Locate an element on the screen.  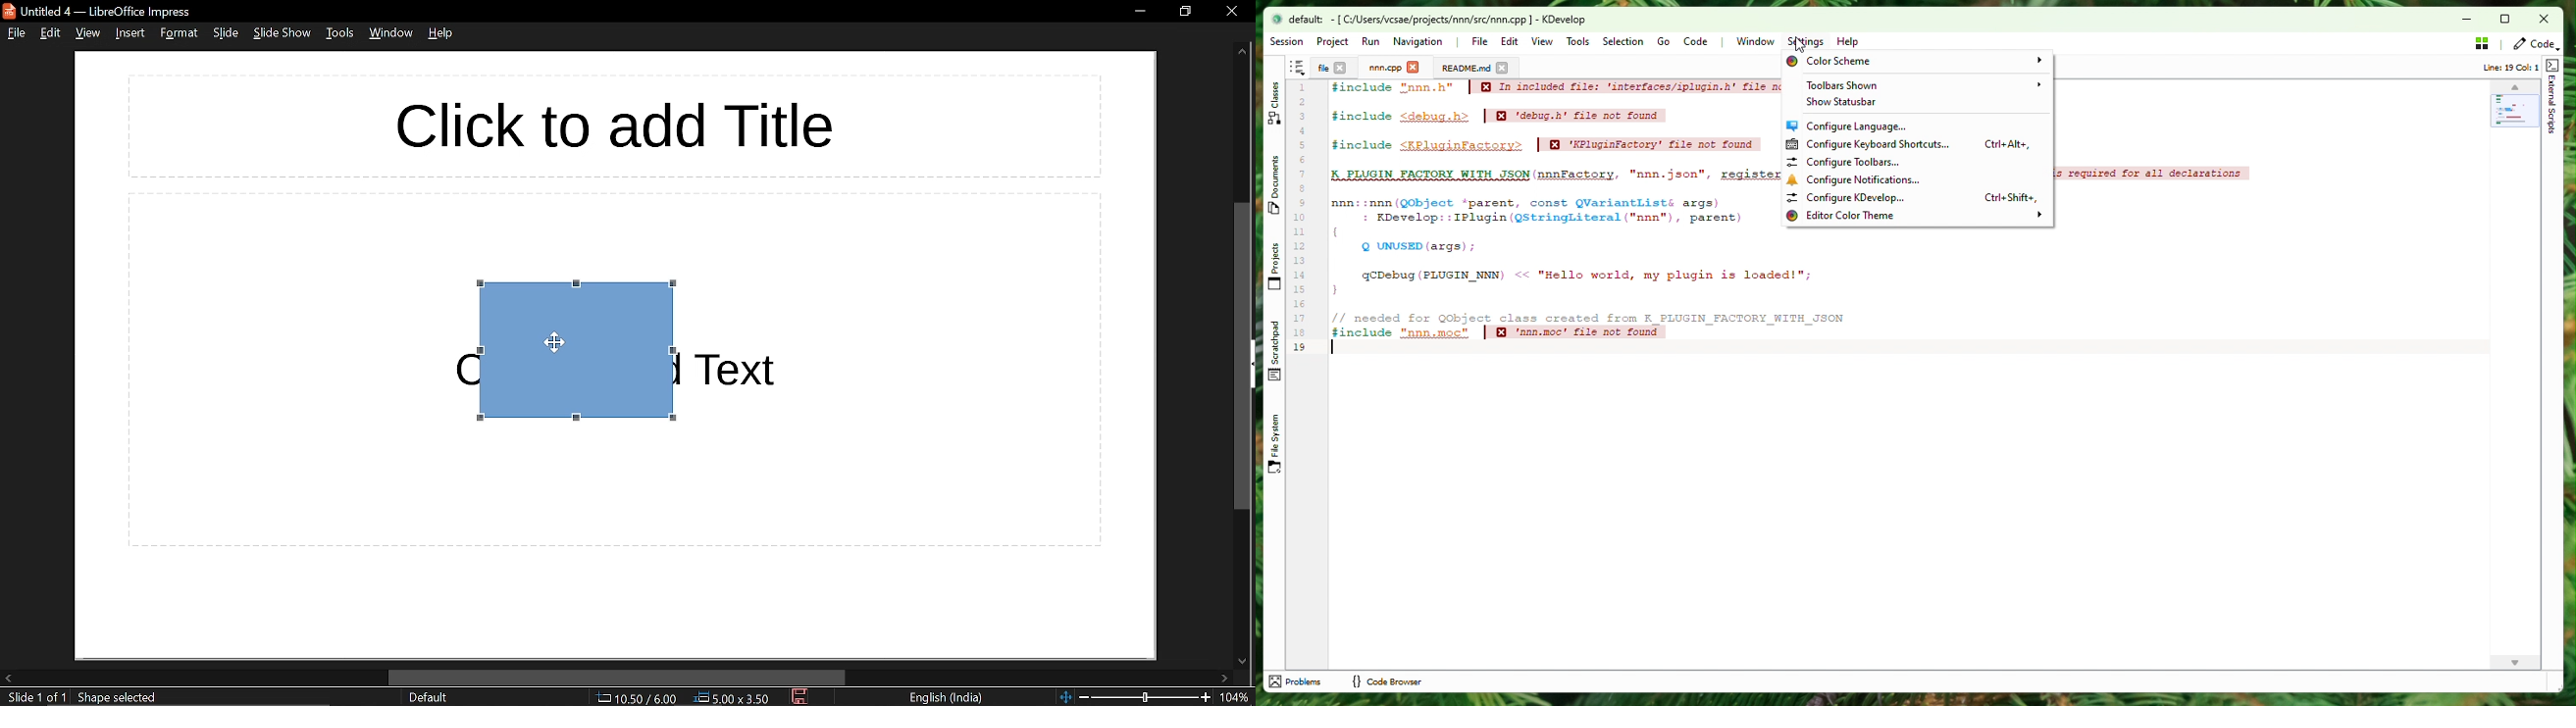
file is located at coordinates (18, 34).